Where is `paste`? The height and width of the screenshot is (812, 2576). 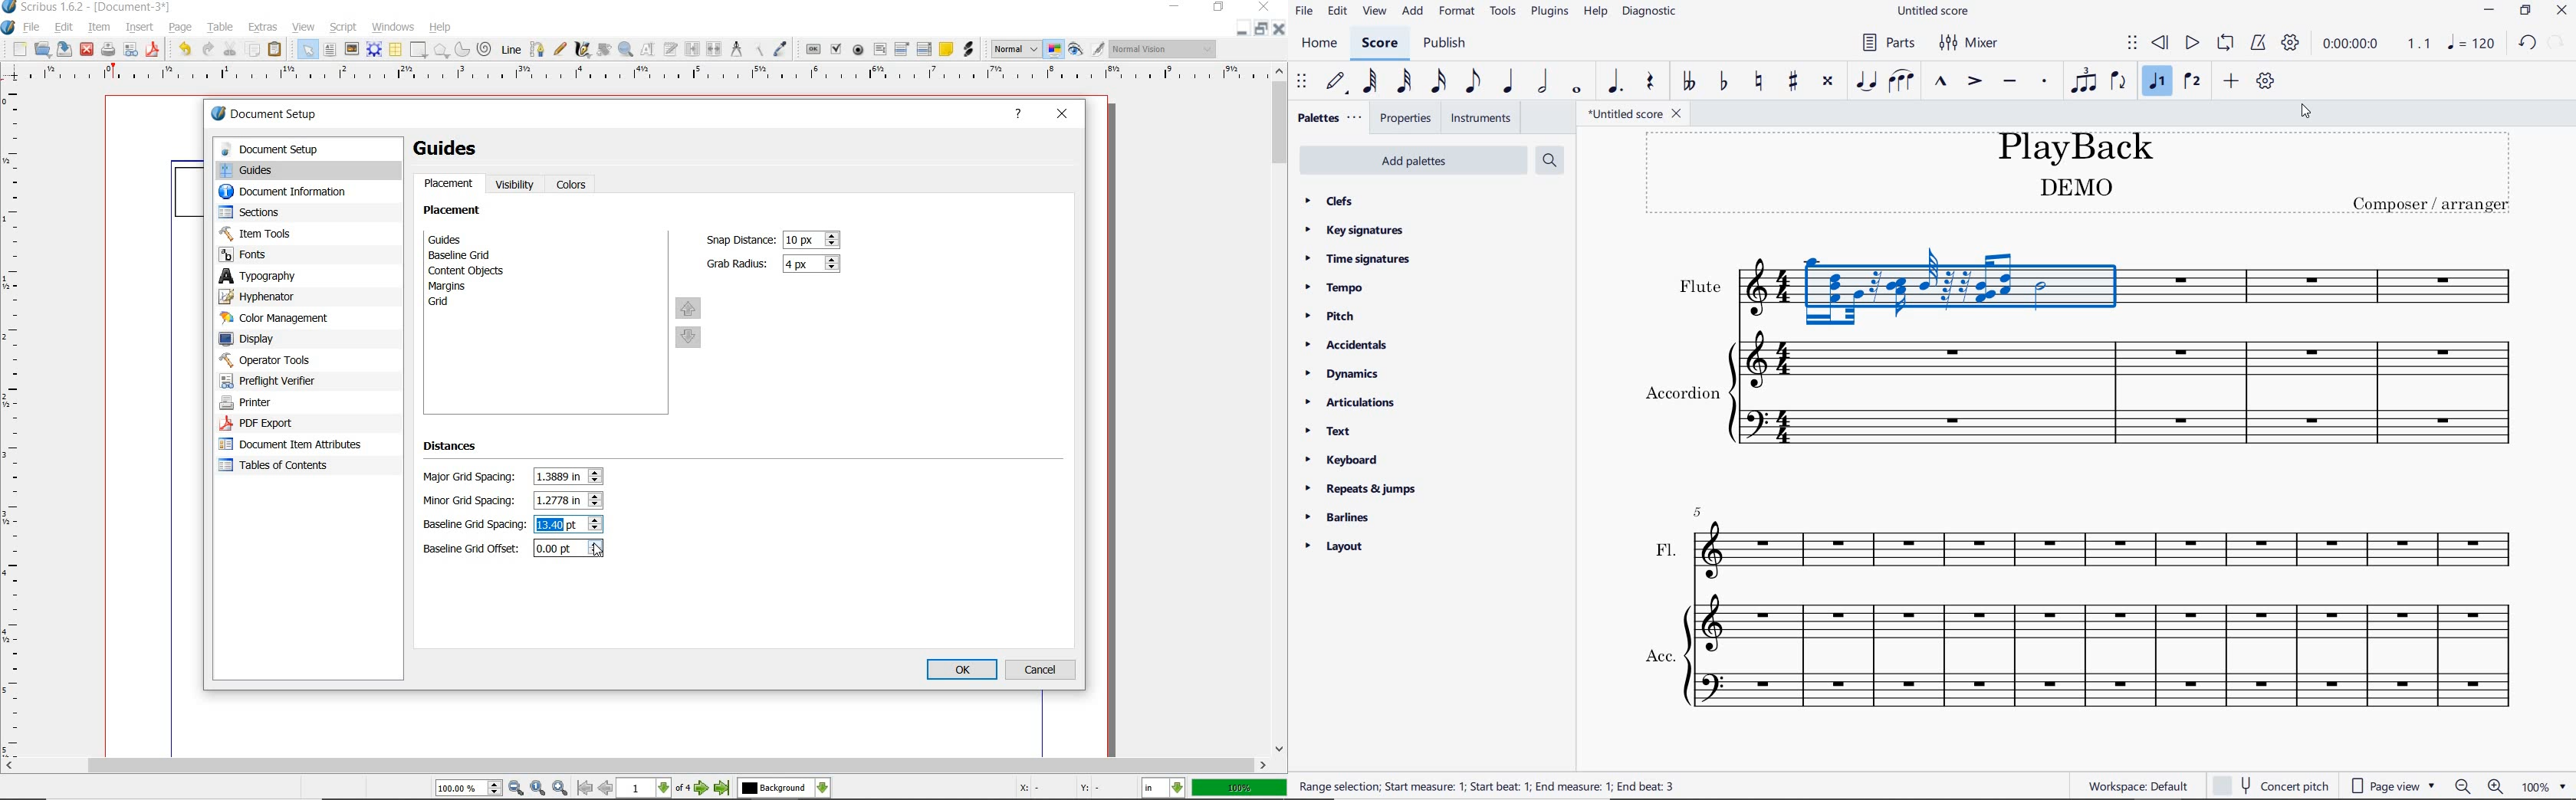 paste is located at coordinates (278, 51).